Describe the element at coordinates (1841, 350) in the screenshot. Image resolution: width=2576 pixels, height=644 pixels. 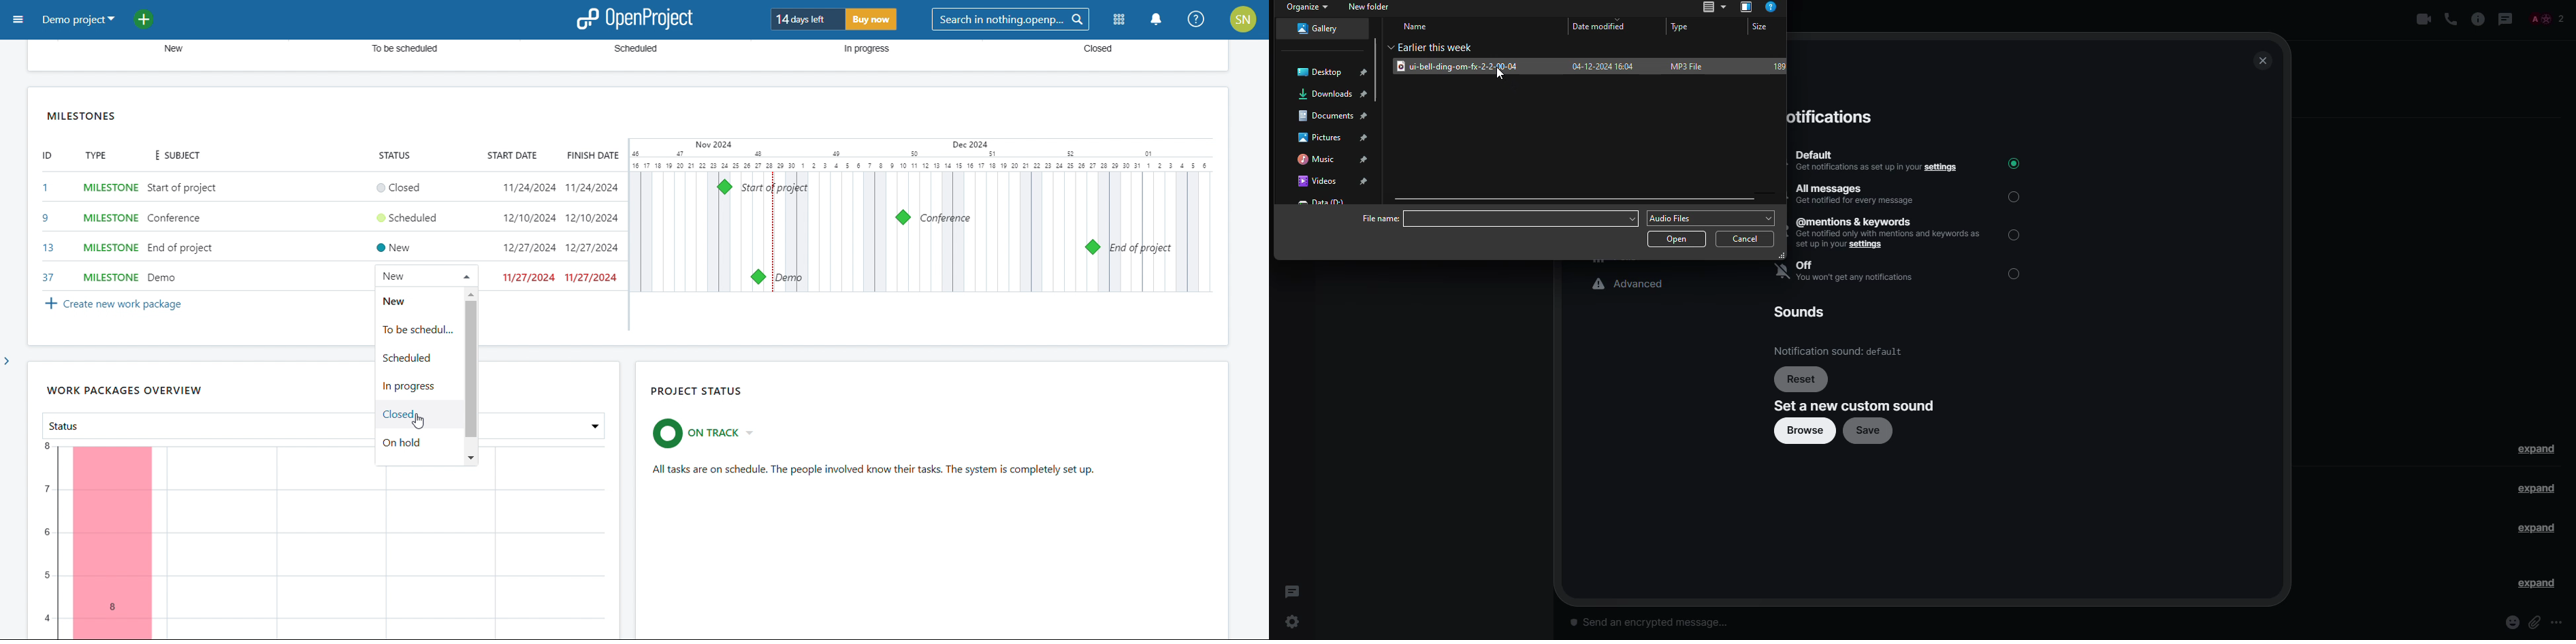
I see `notification sound default` at that location.